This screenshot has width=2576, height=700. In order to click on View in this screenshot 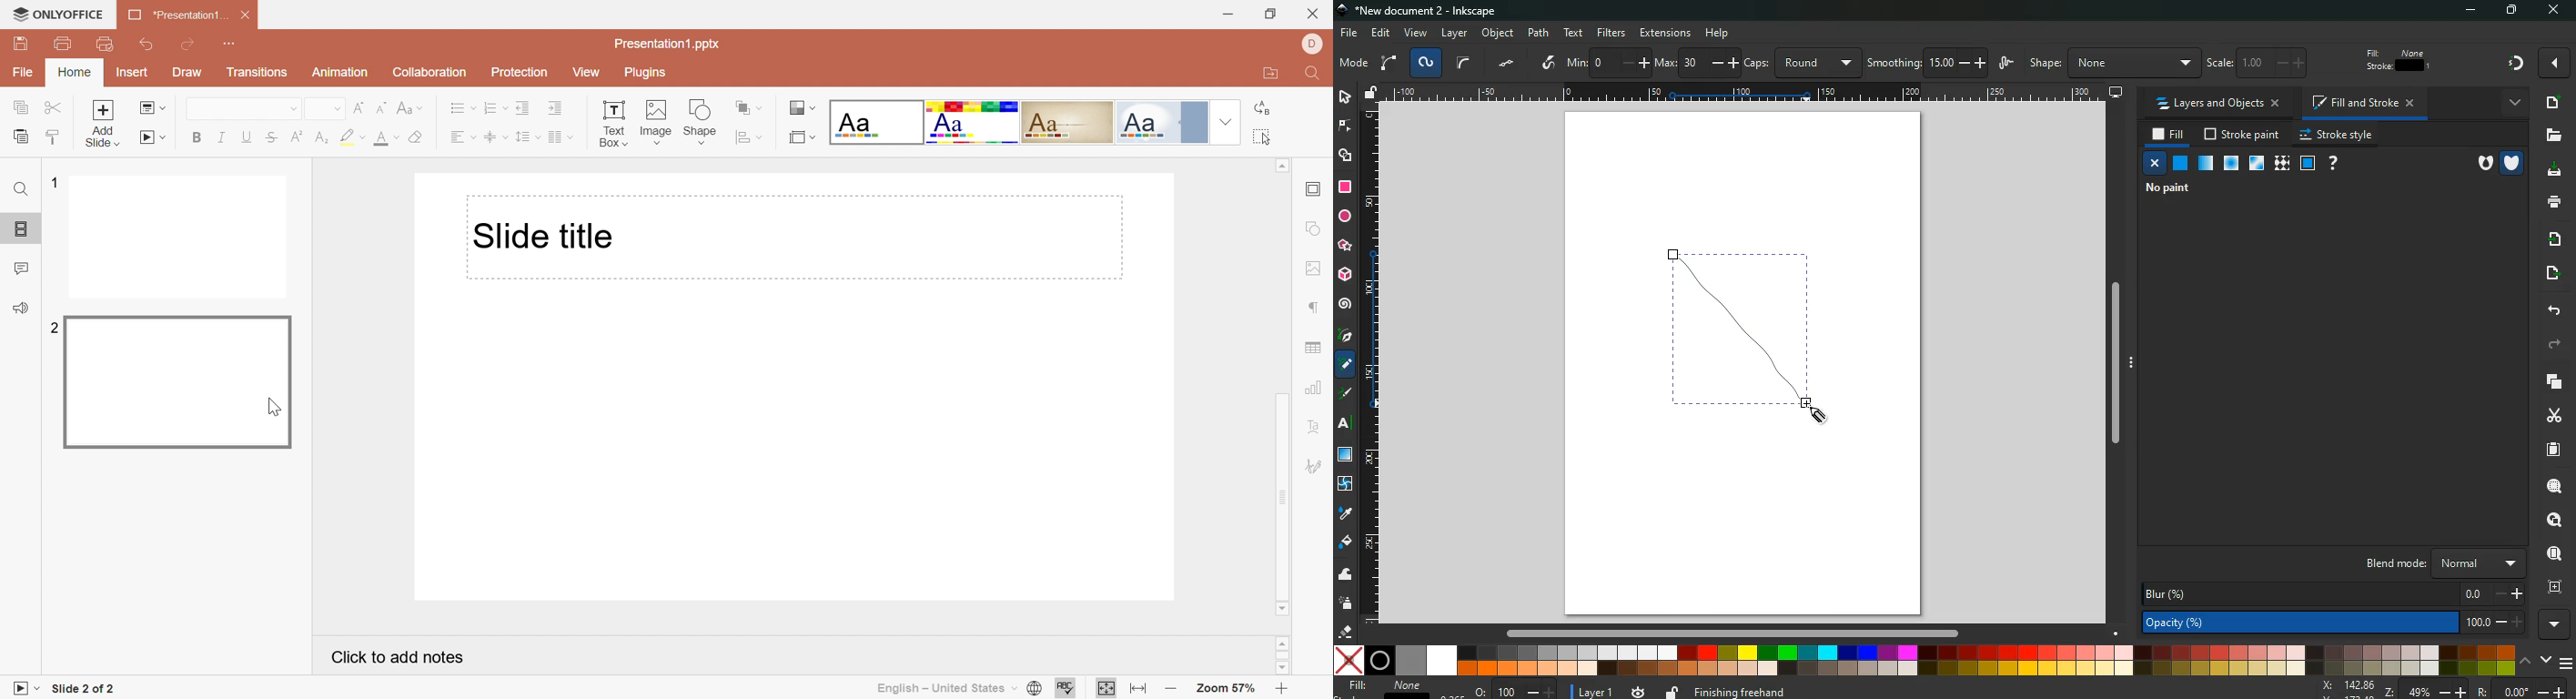, I will do `click(586, 72)`.